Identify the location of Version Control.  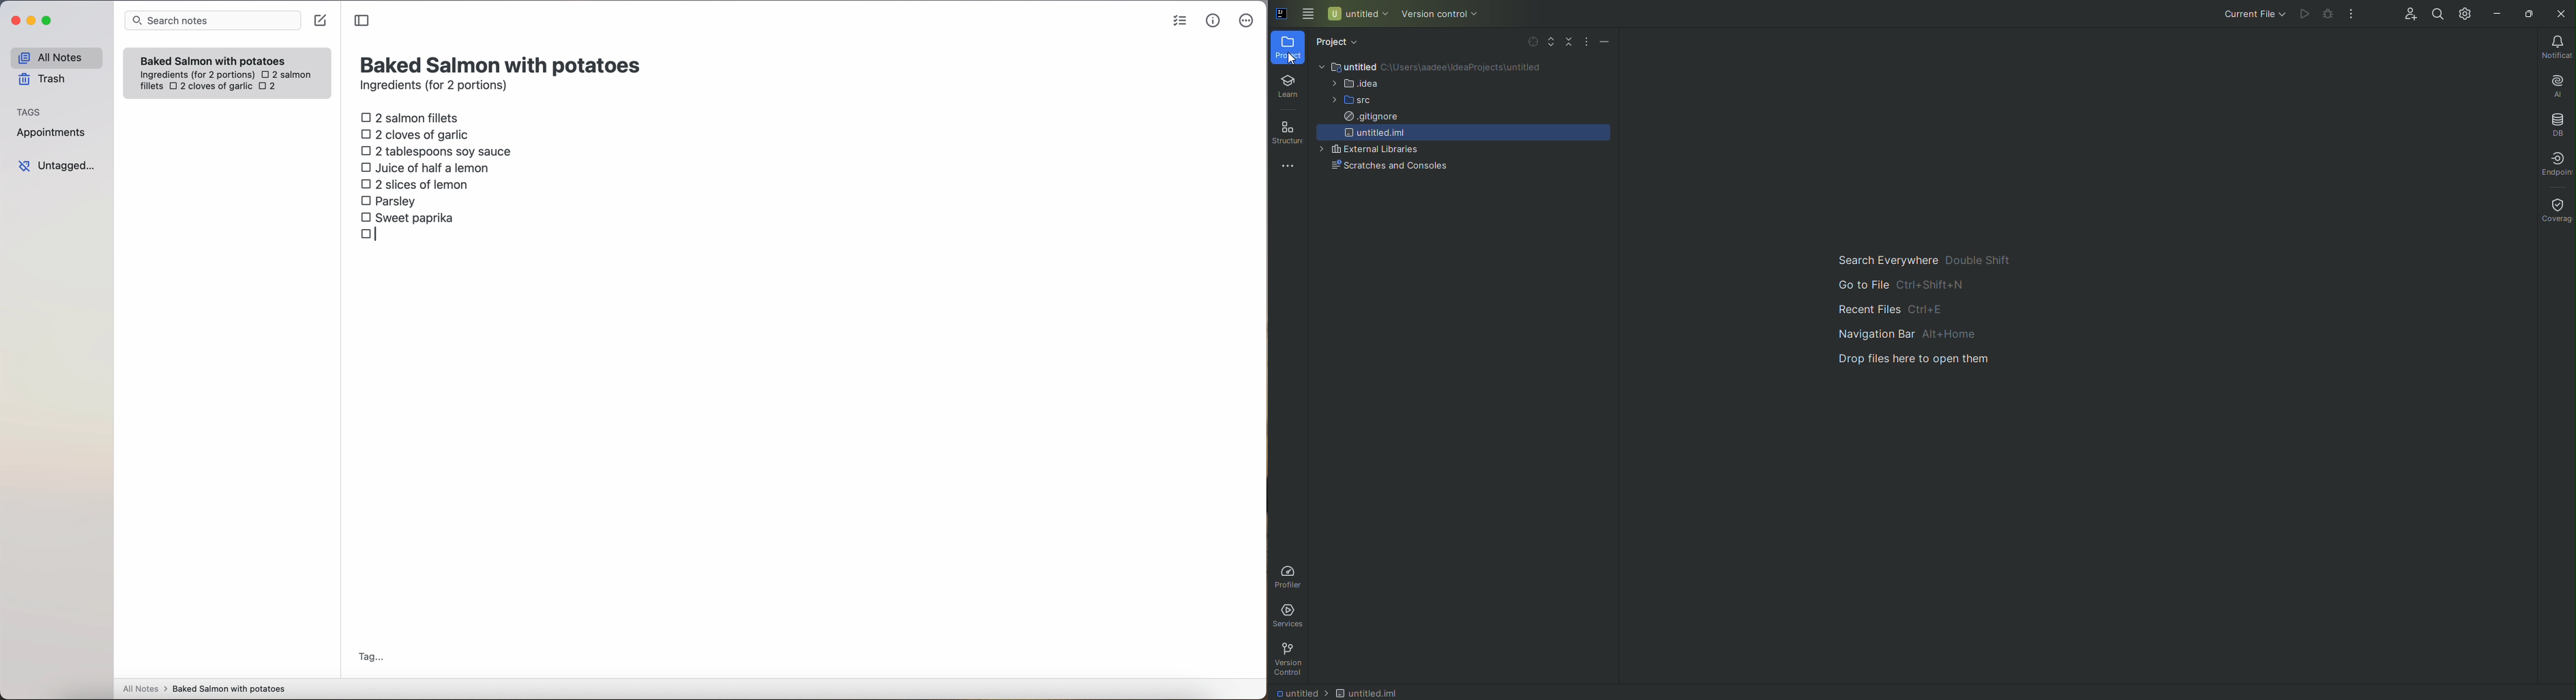
(1436, 16).